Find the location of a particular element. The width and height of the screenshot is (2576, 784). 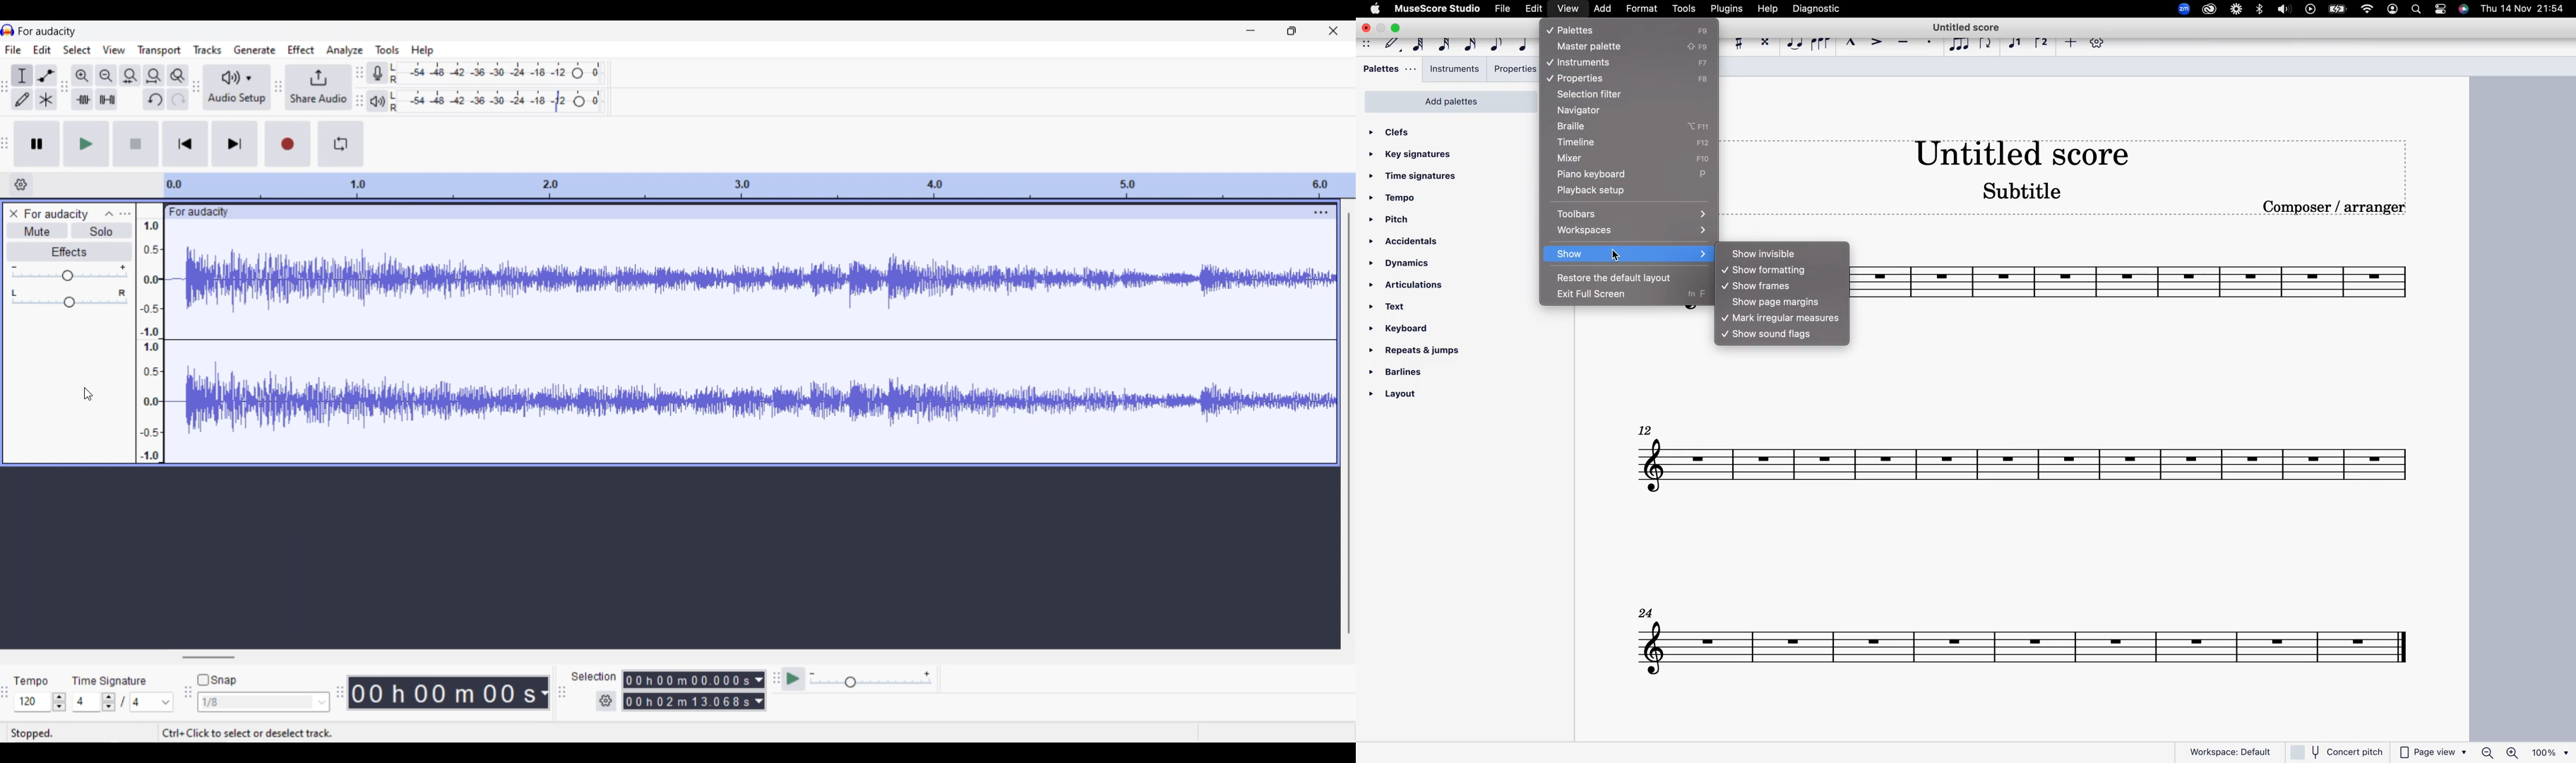

mixer is located at coordinates (1620, 159).